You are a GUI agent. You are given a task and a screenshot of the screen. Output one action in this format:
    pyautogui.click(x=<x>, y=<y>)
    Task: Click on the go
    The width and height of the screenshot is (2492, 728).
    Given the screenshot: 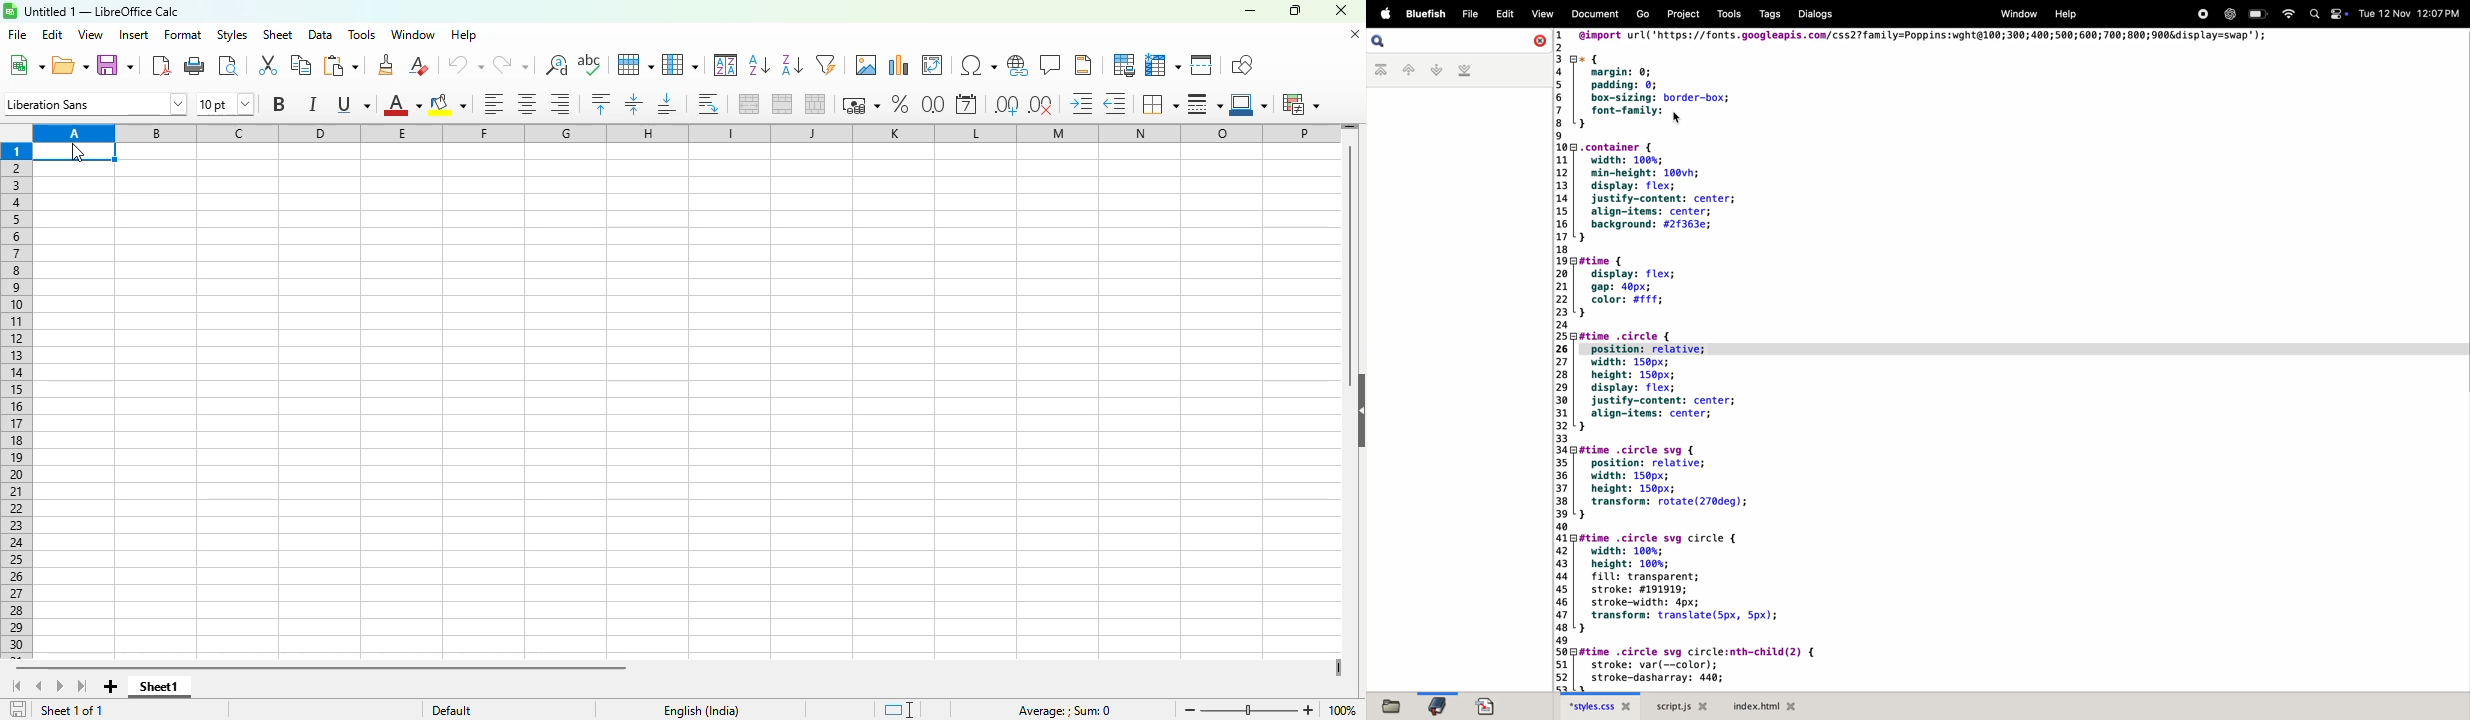 What is the action you would take?
    pyautogui.click(x=1644, y=15)
    